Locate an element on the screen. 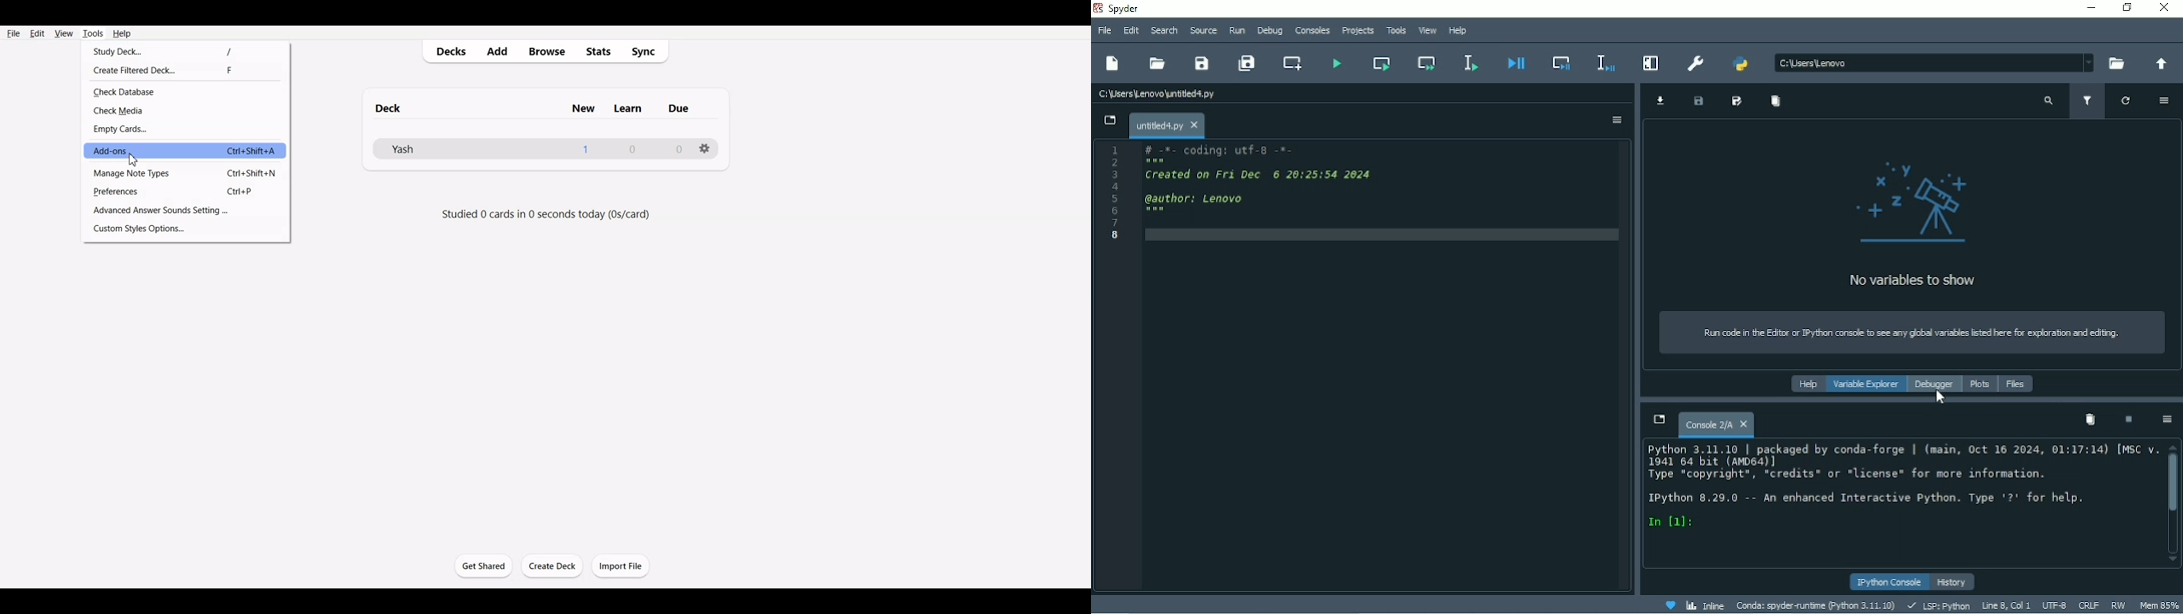  File name is located at coordinates (1166, 125).